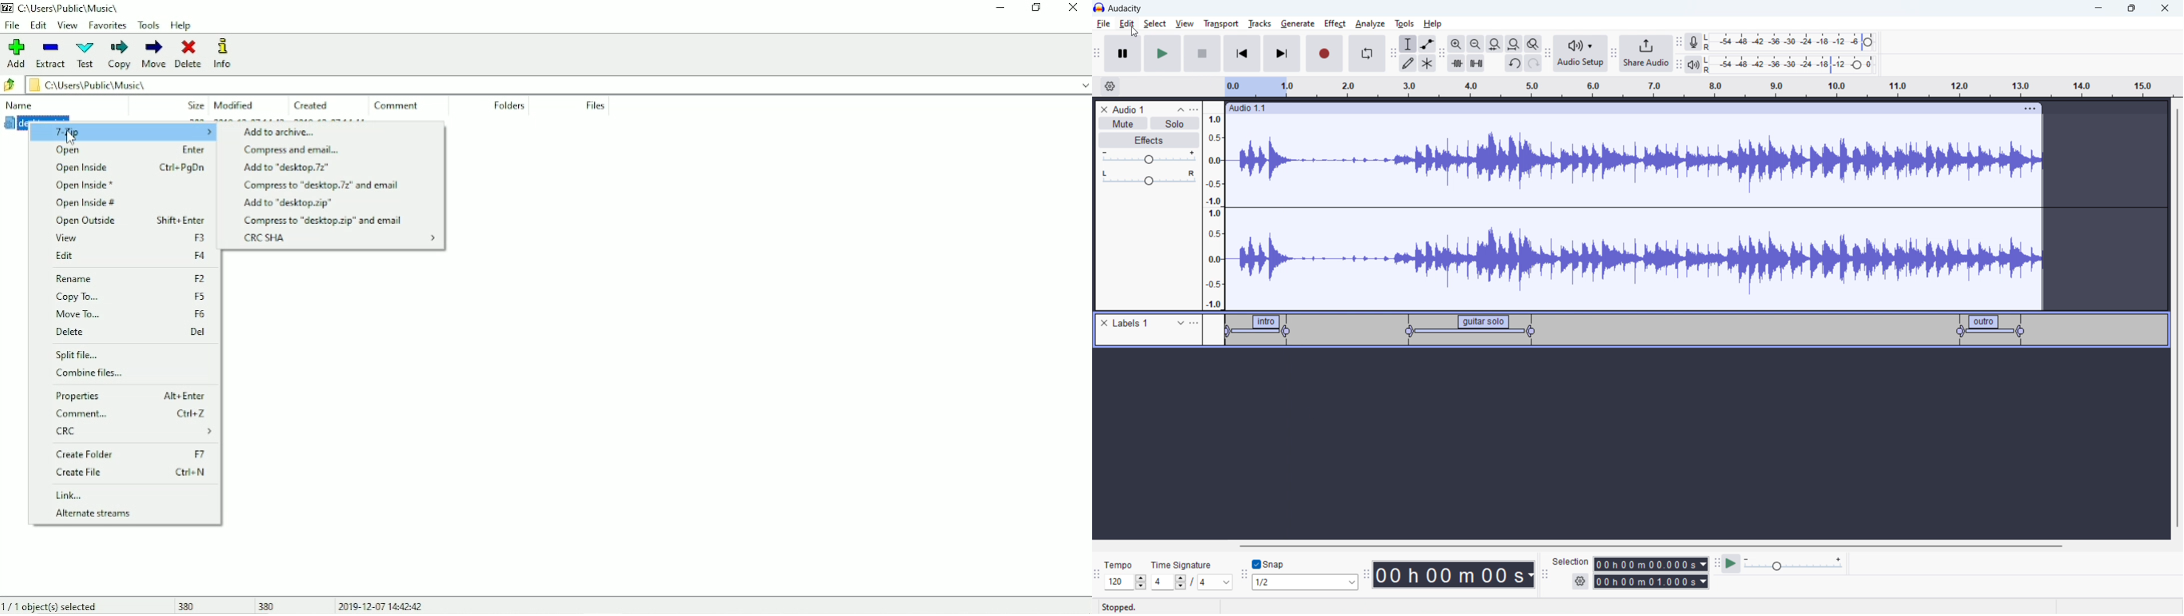  I want to click on selection start time, so click(1651, 563).